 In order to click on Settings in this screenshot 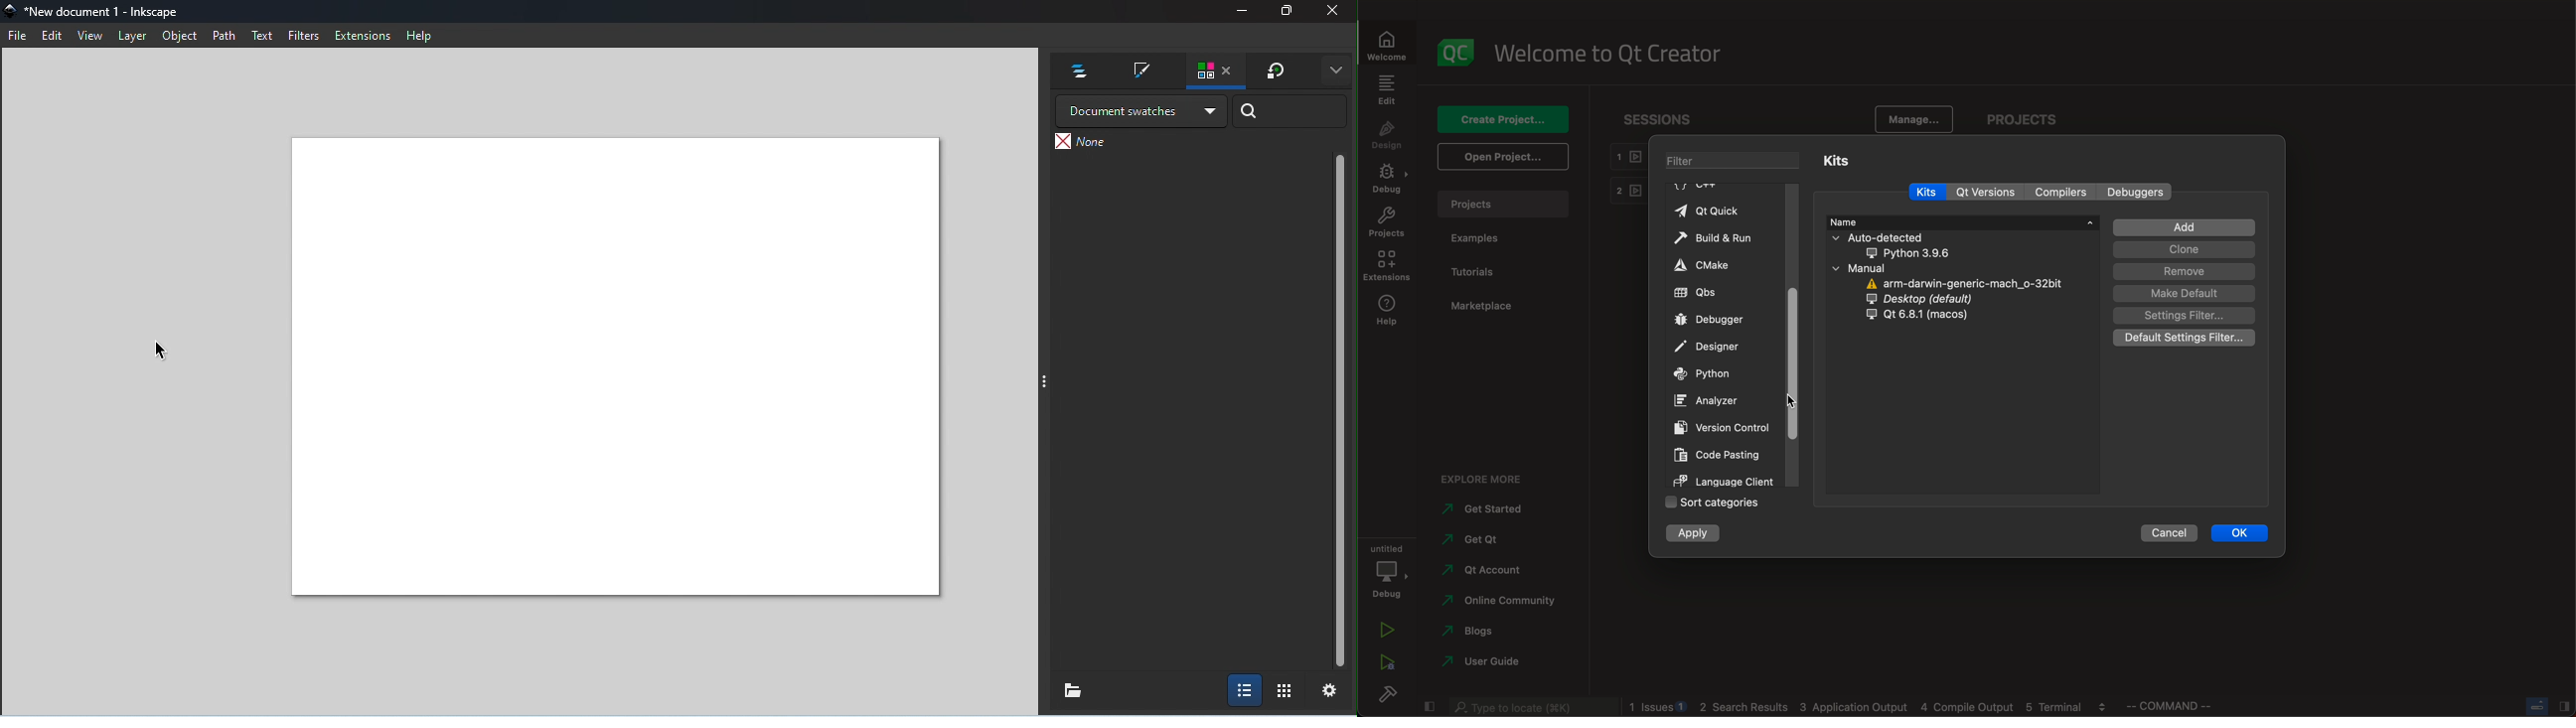, I will do `click(1331, 694)`.